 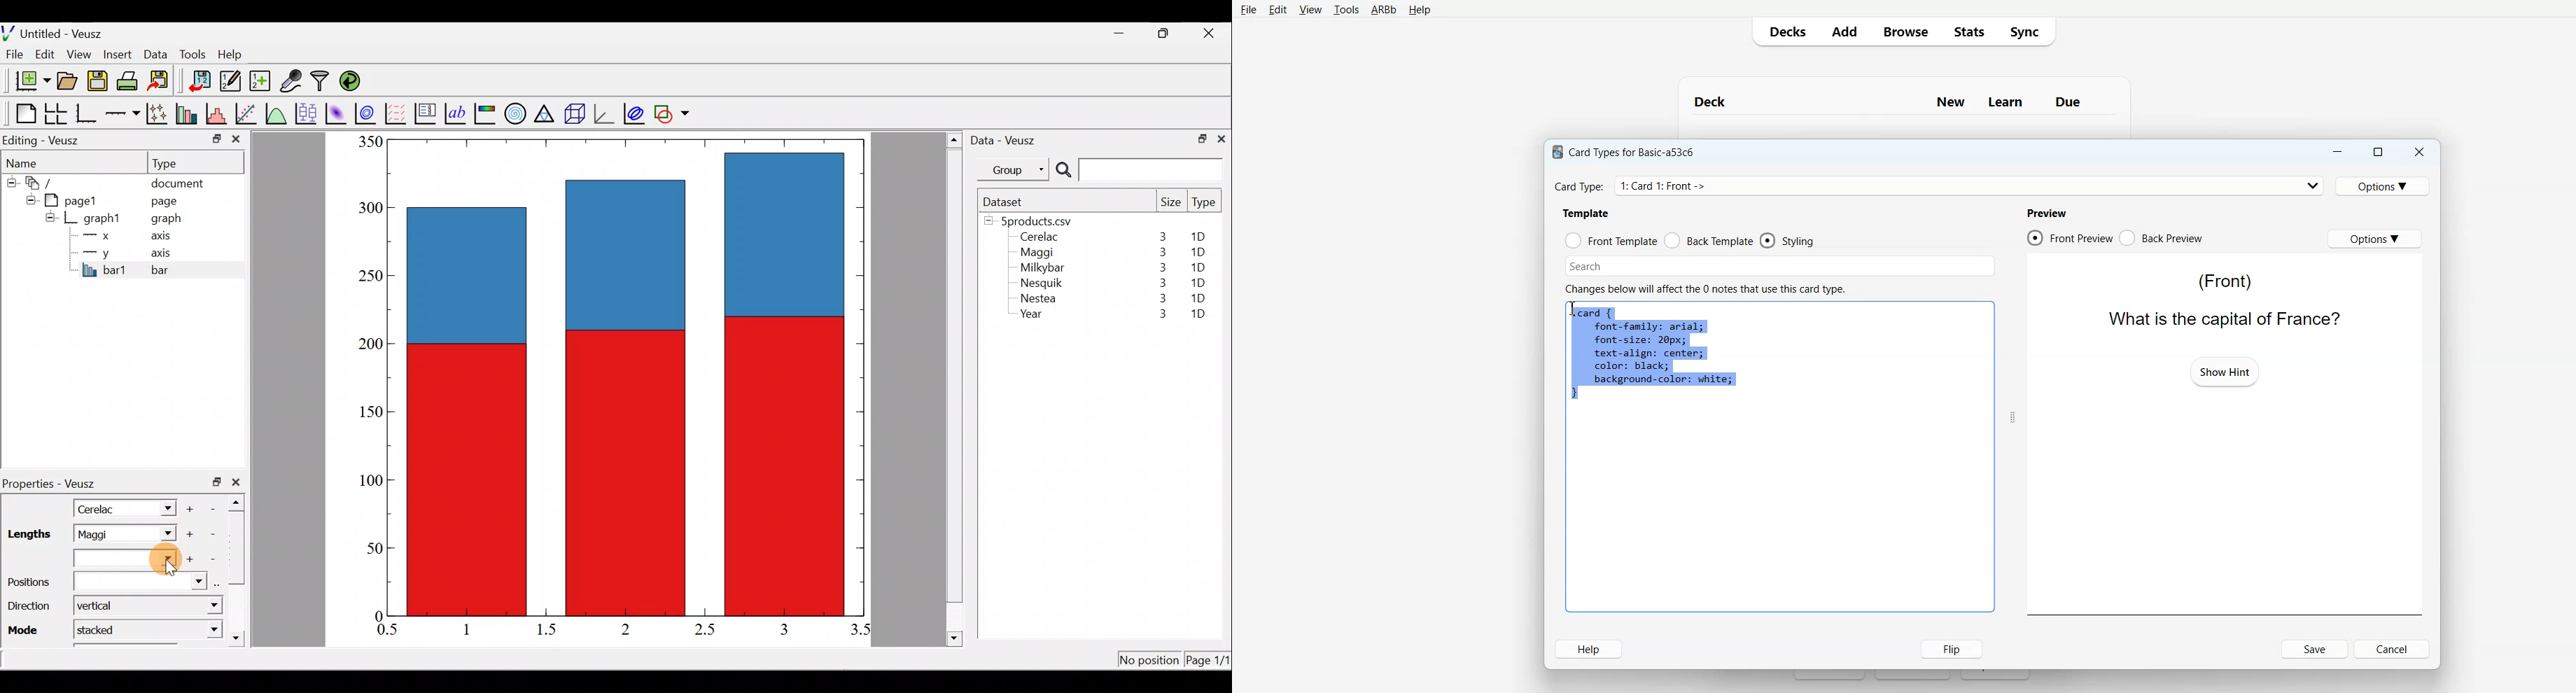 What do you see at coordinates (1968, 31) in the screenshot?
I see `Stats` at bounding box center [1968, 31].